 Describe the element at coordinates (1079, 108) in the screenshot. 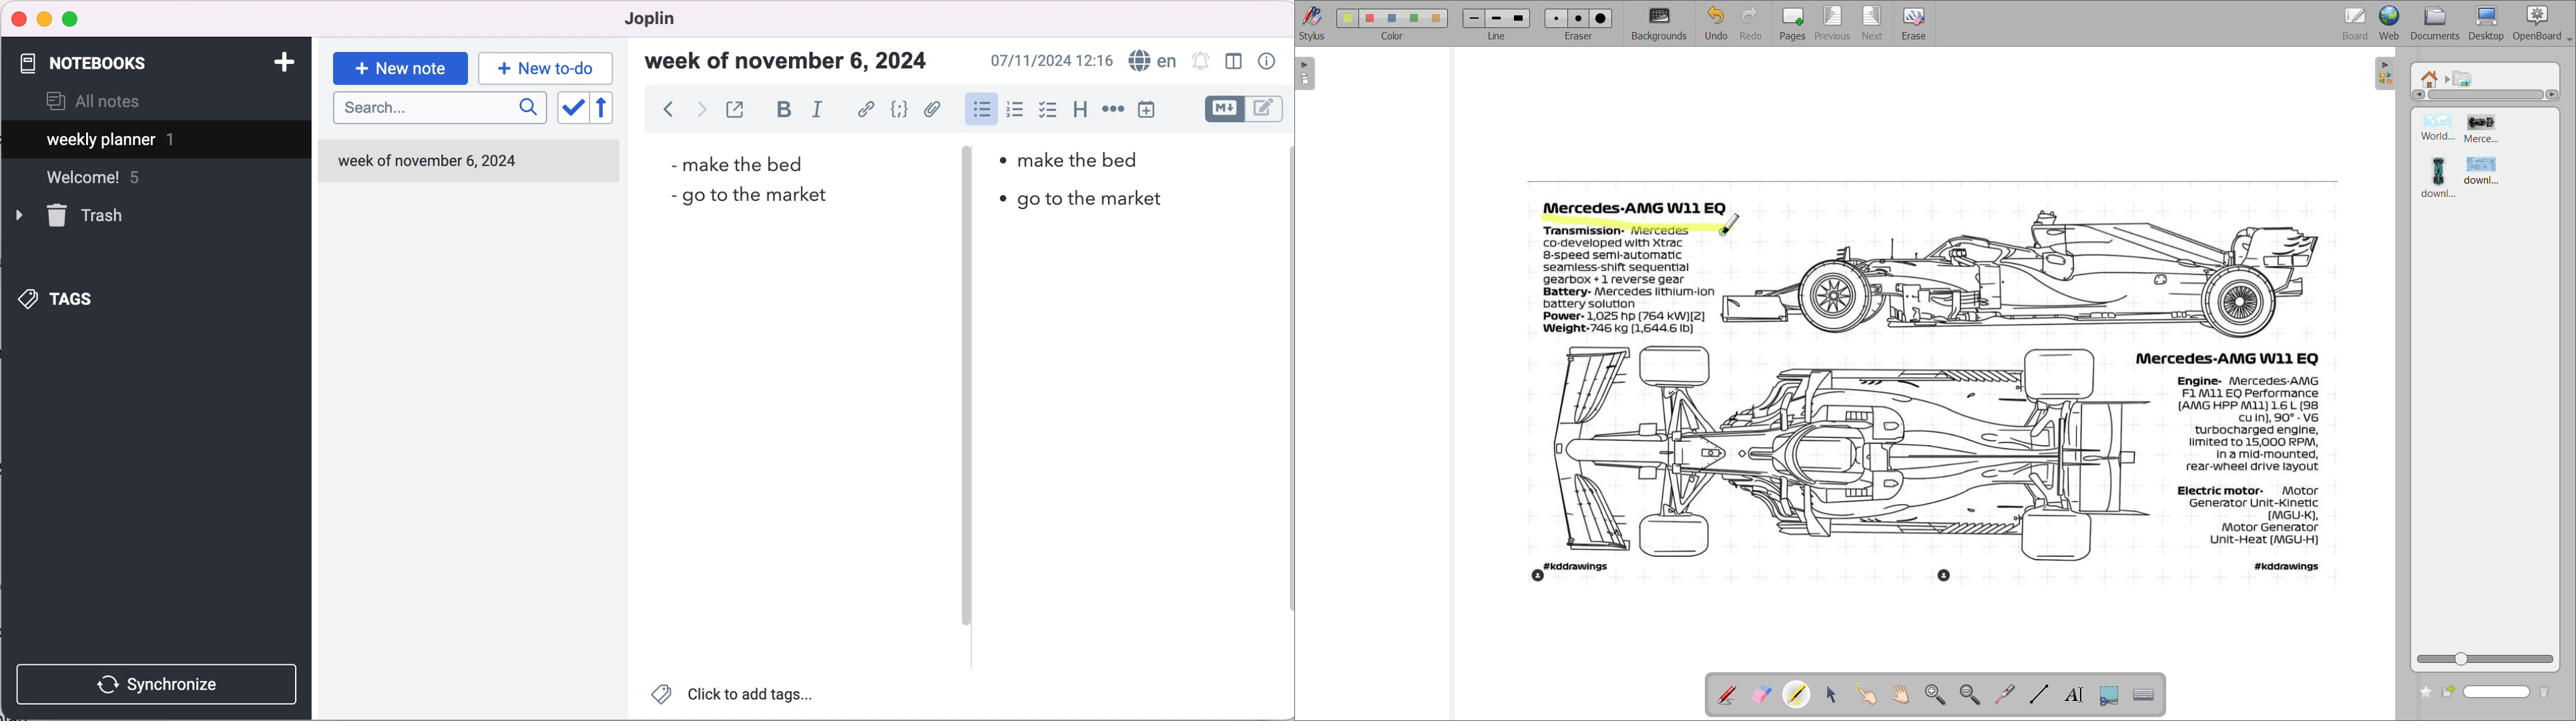

I see `heading` at that location.